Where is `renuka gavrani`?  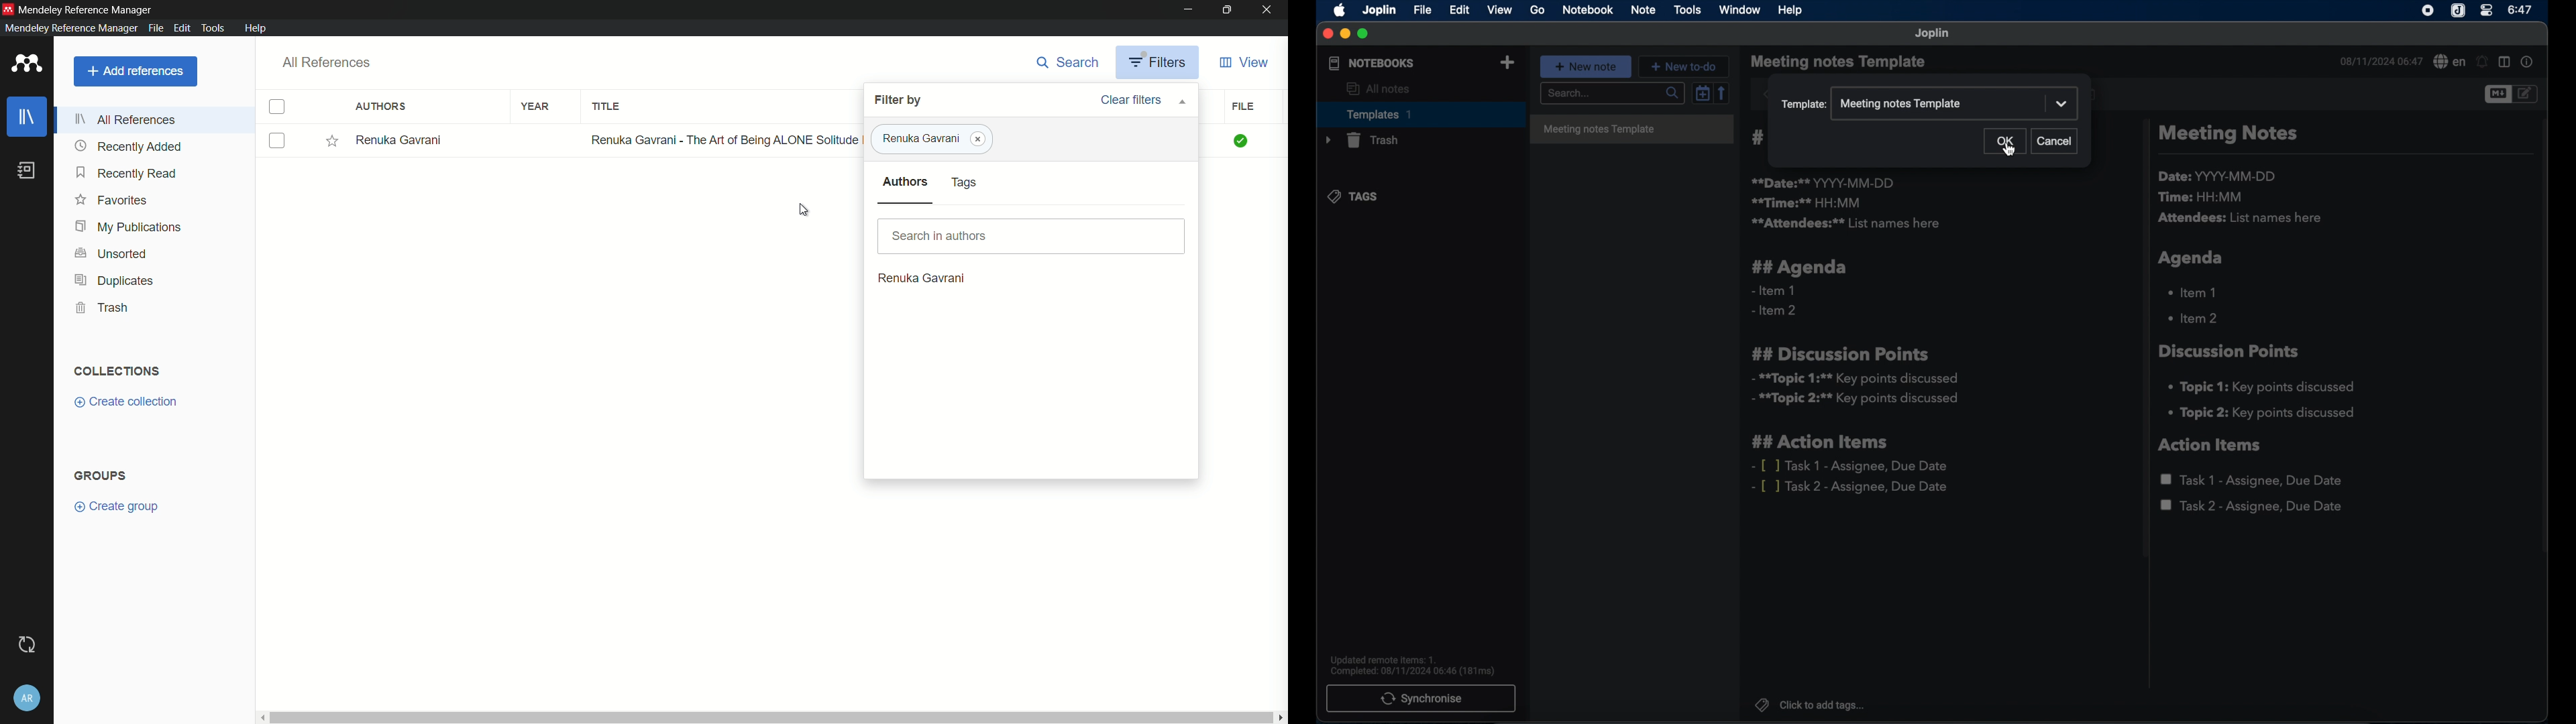
renuka gavrani is located at coordinates (921, 278).